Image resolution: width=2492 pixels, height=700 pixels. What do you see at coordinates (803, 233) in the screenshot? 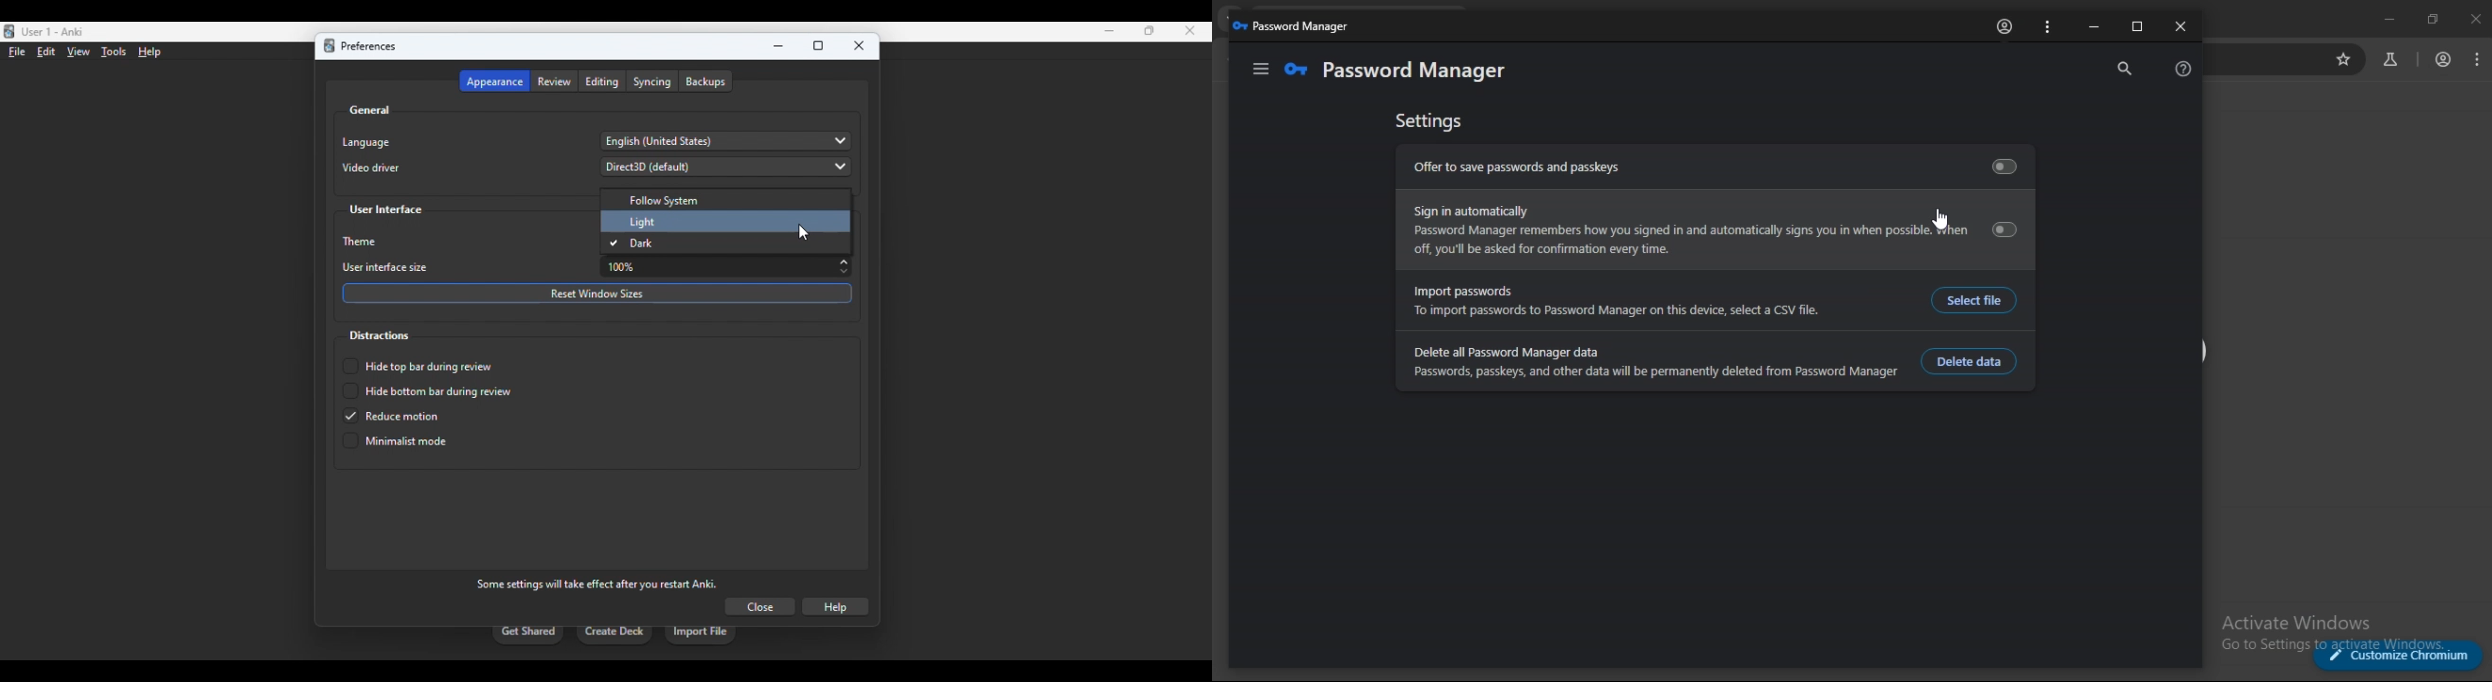
I see `cursor` at bounding box center [803, 233].